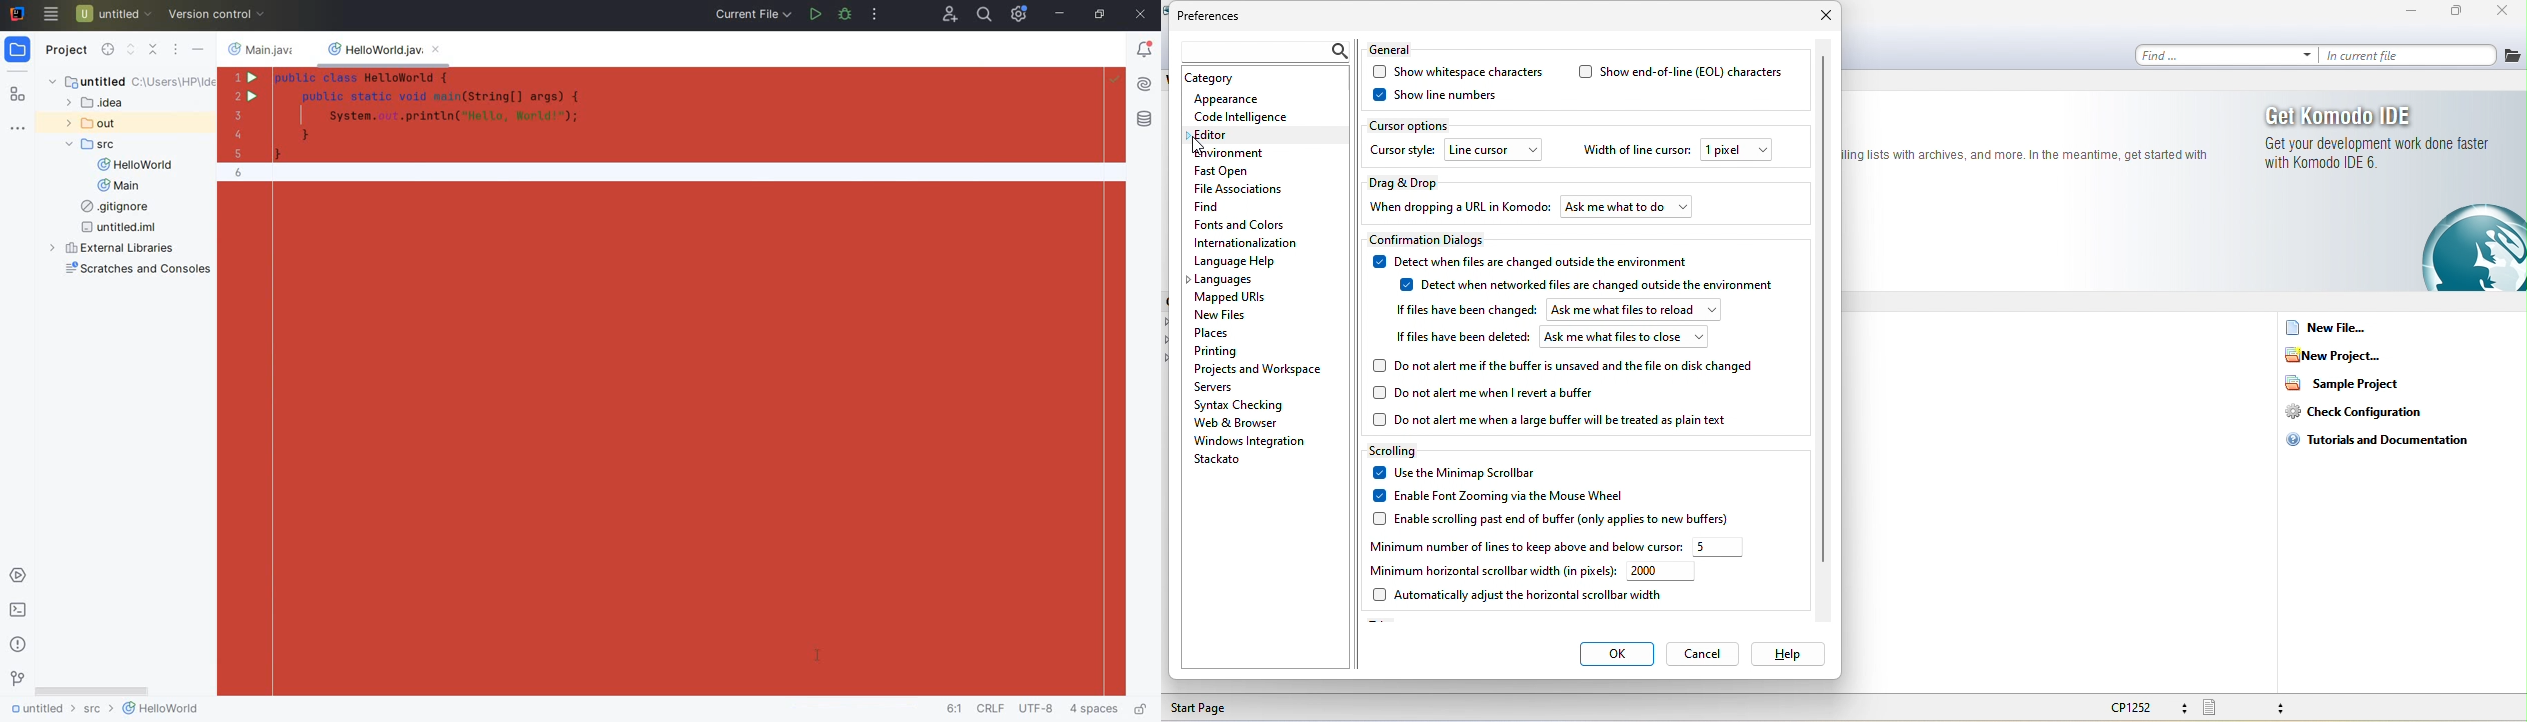 The width and height of the screenshot is (2548, 728). I want to click on close, so click(2508, 12).